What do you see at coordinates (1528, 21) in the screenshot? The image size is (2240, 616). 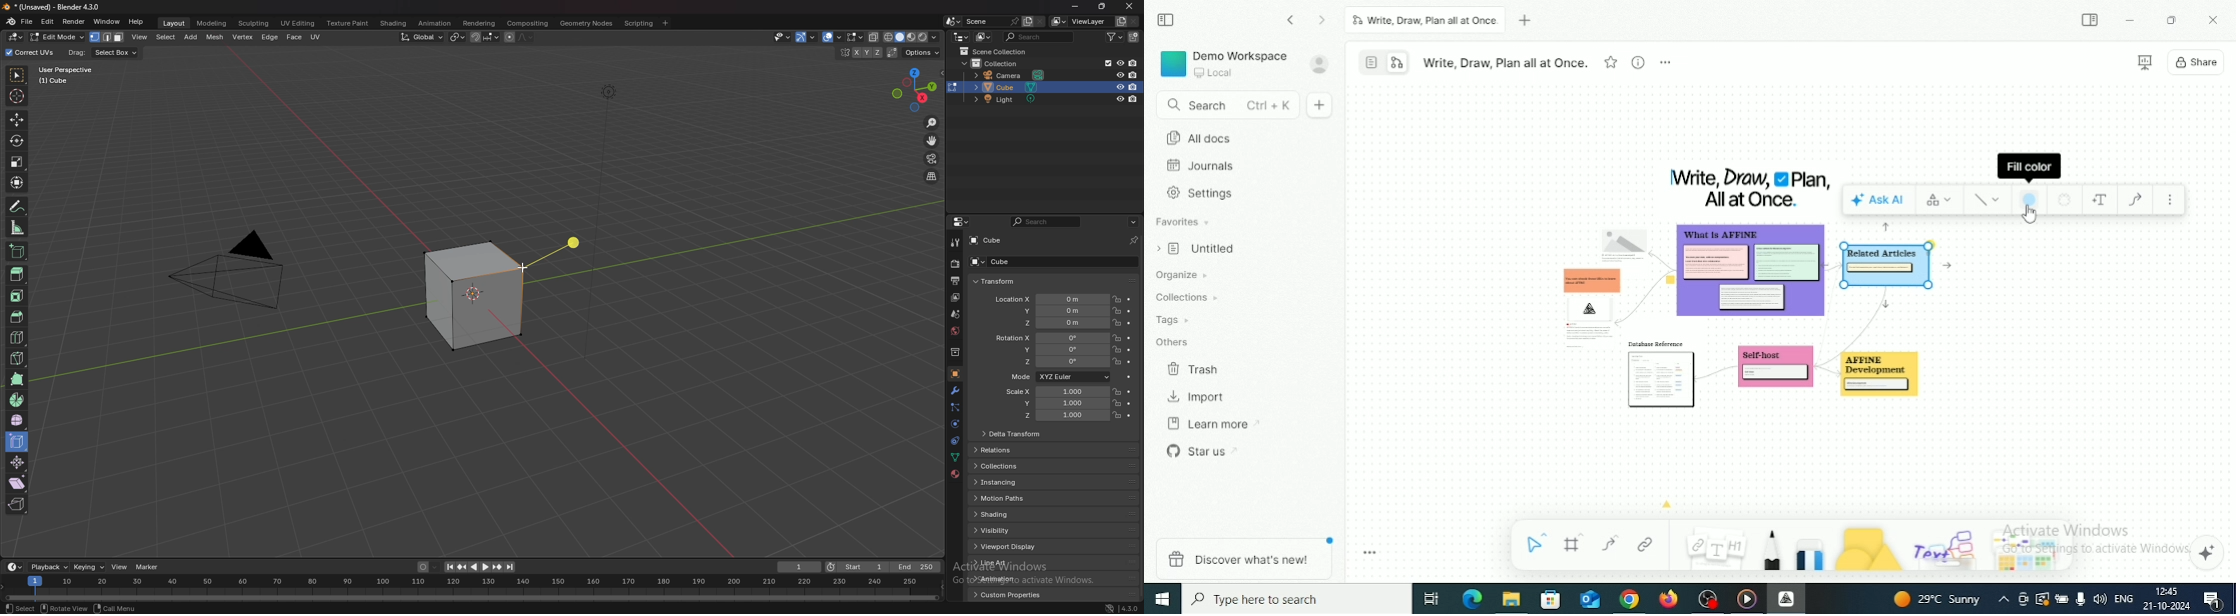 I see `New tab` at bounding box center [1528, 21].